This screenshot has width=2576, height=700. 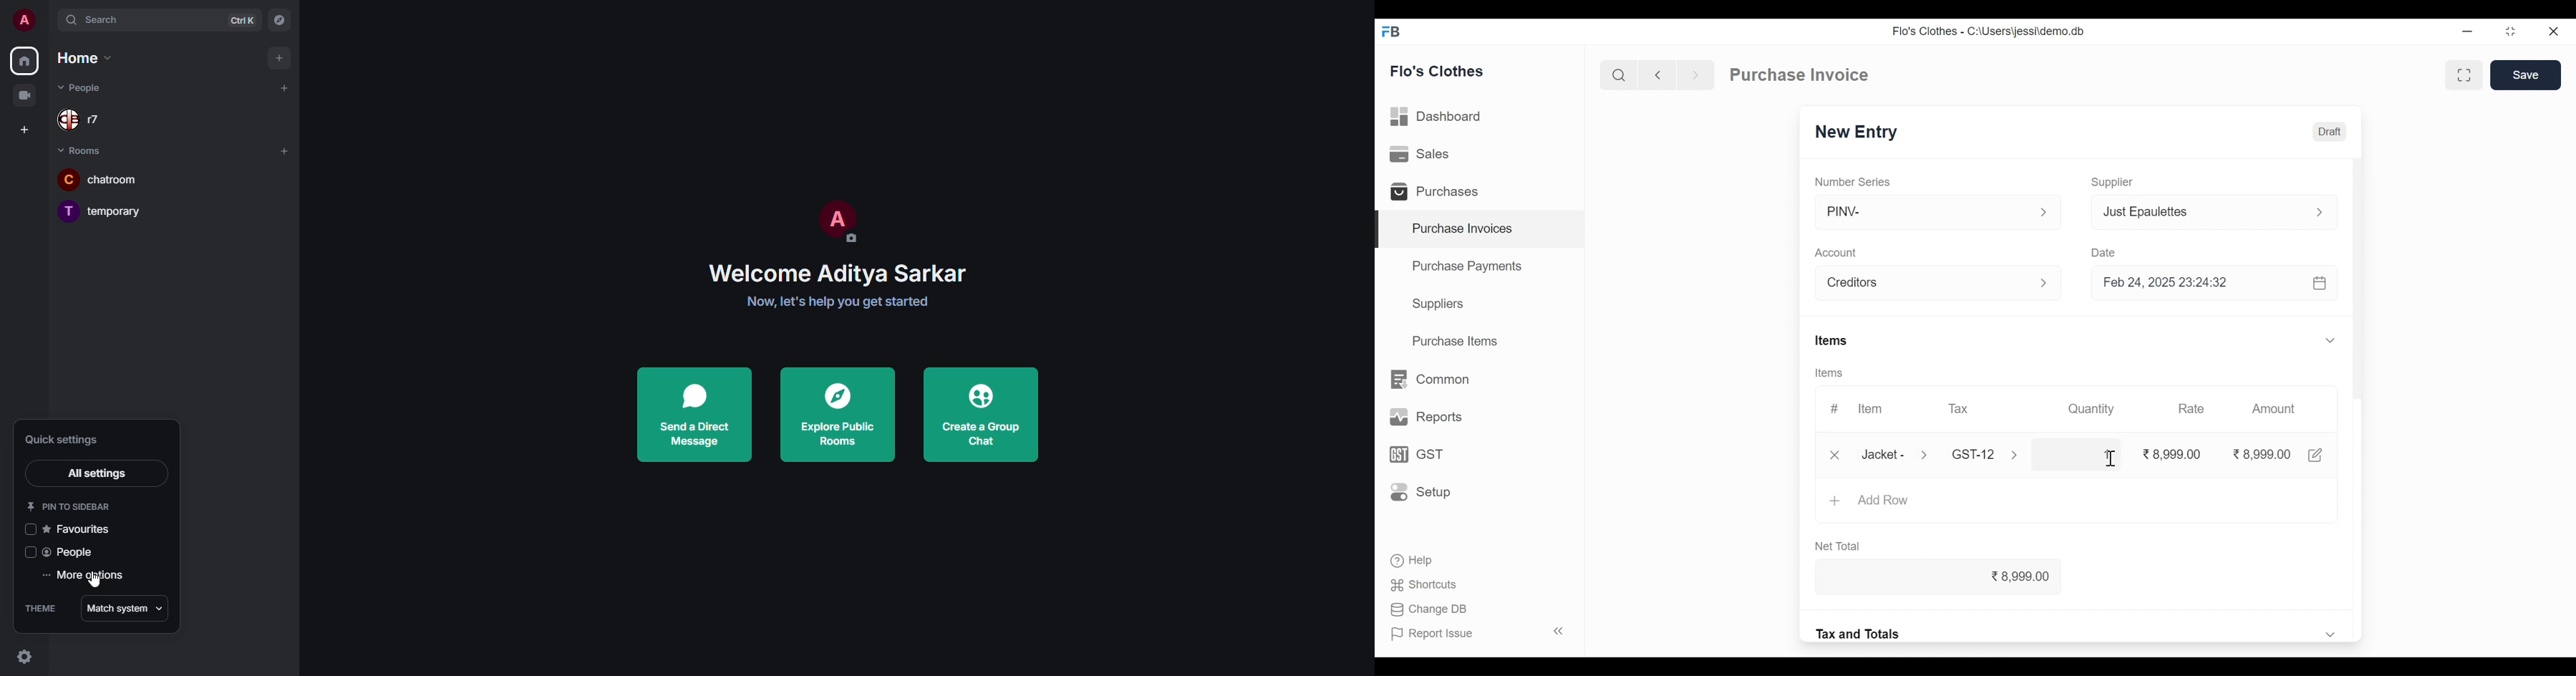 What do you see at coordinates (82, 88) in the screenshot?
I see `people` at bounding box center [82, 88].